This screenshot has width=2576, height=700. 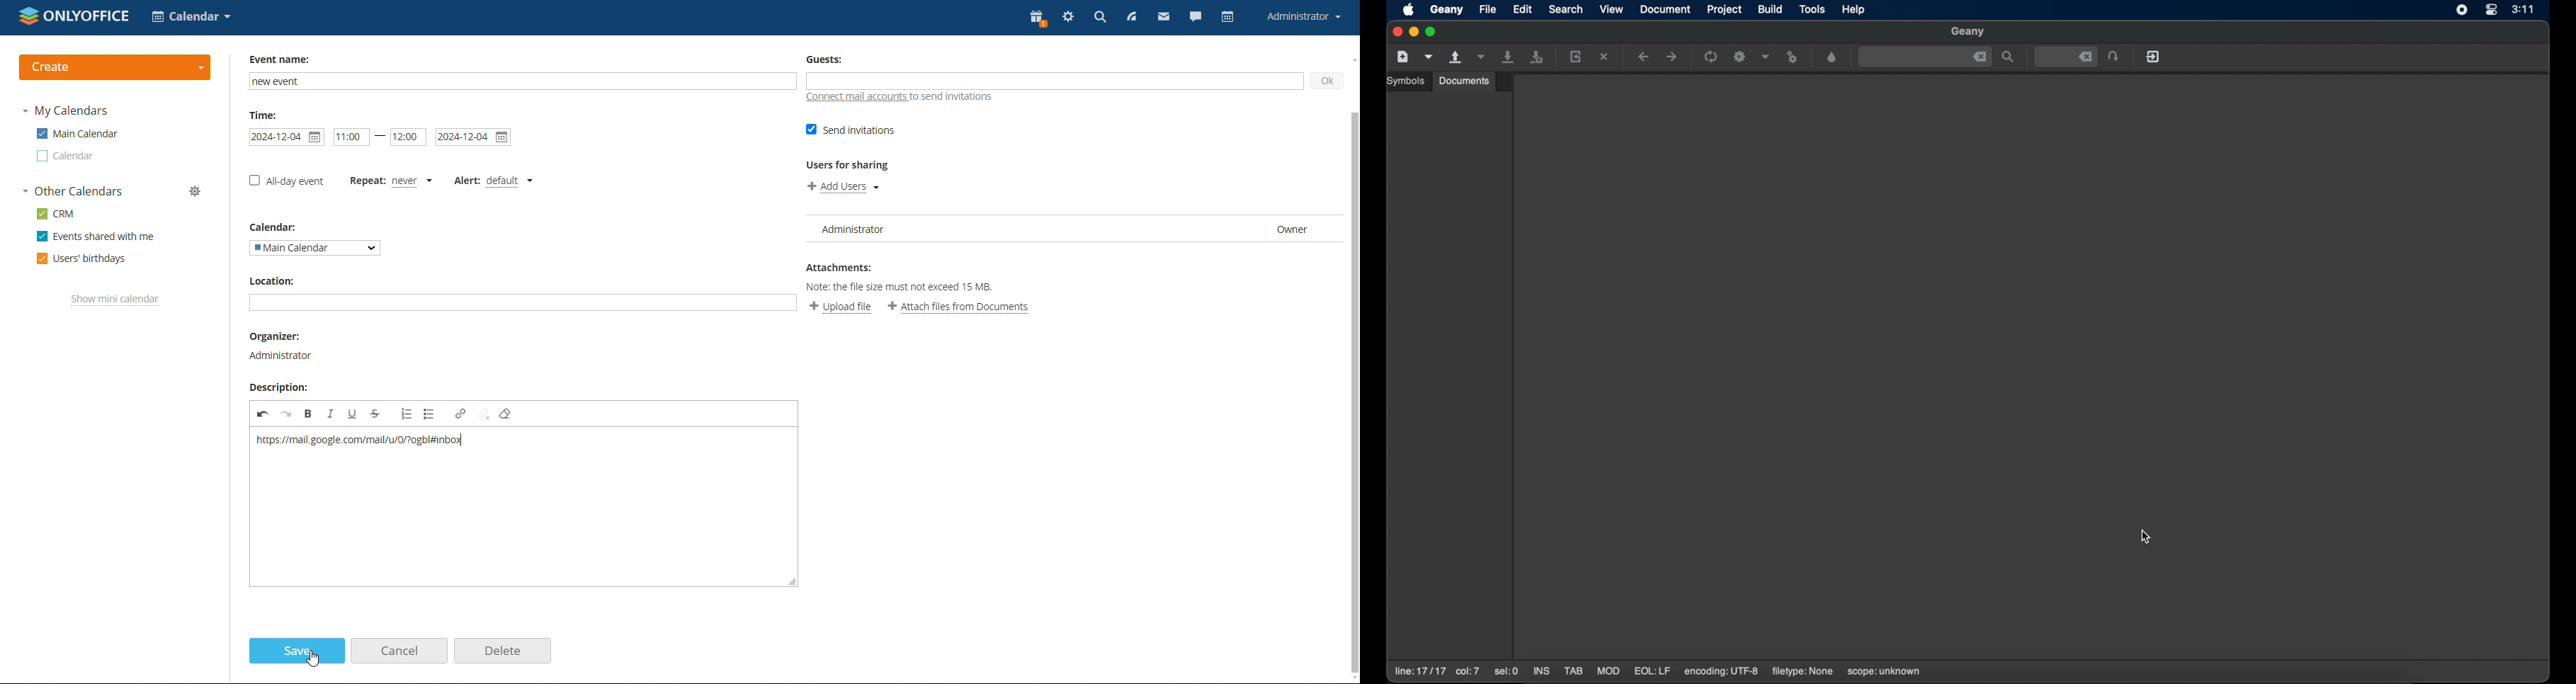 What do you see at coordinates (1542, 672) in the screenshot?
I see `INS` at bounding box center [1542, 672].